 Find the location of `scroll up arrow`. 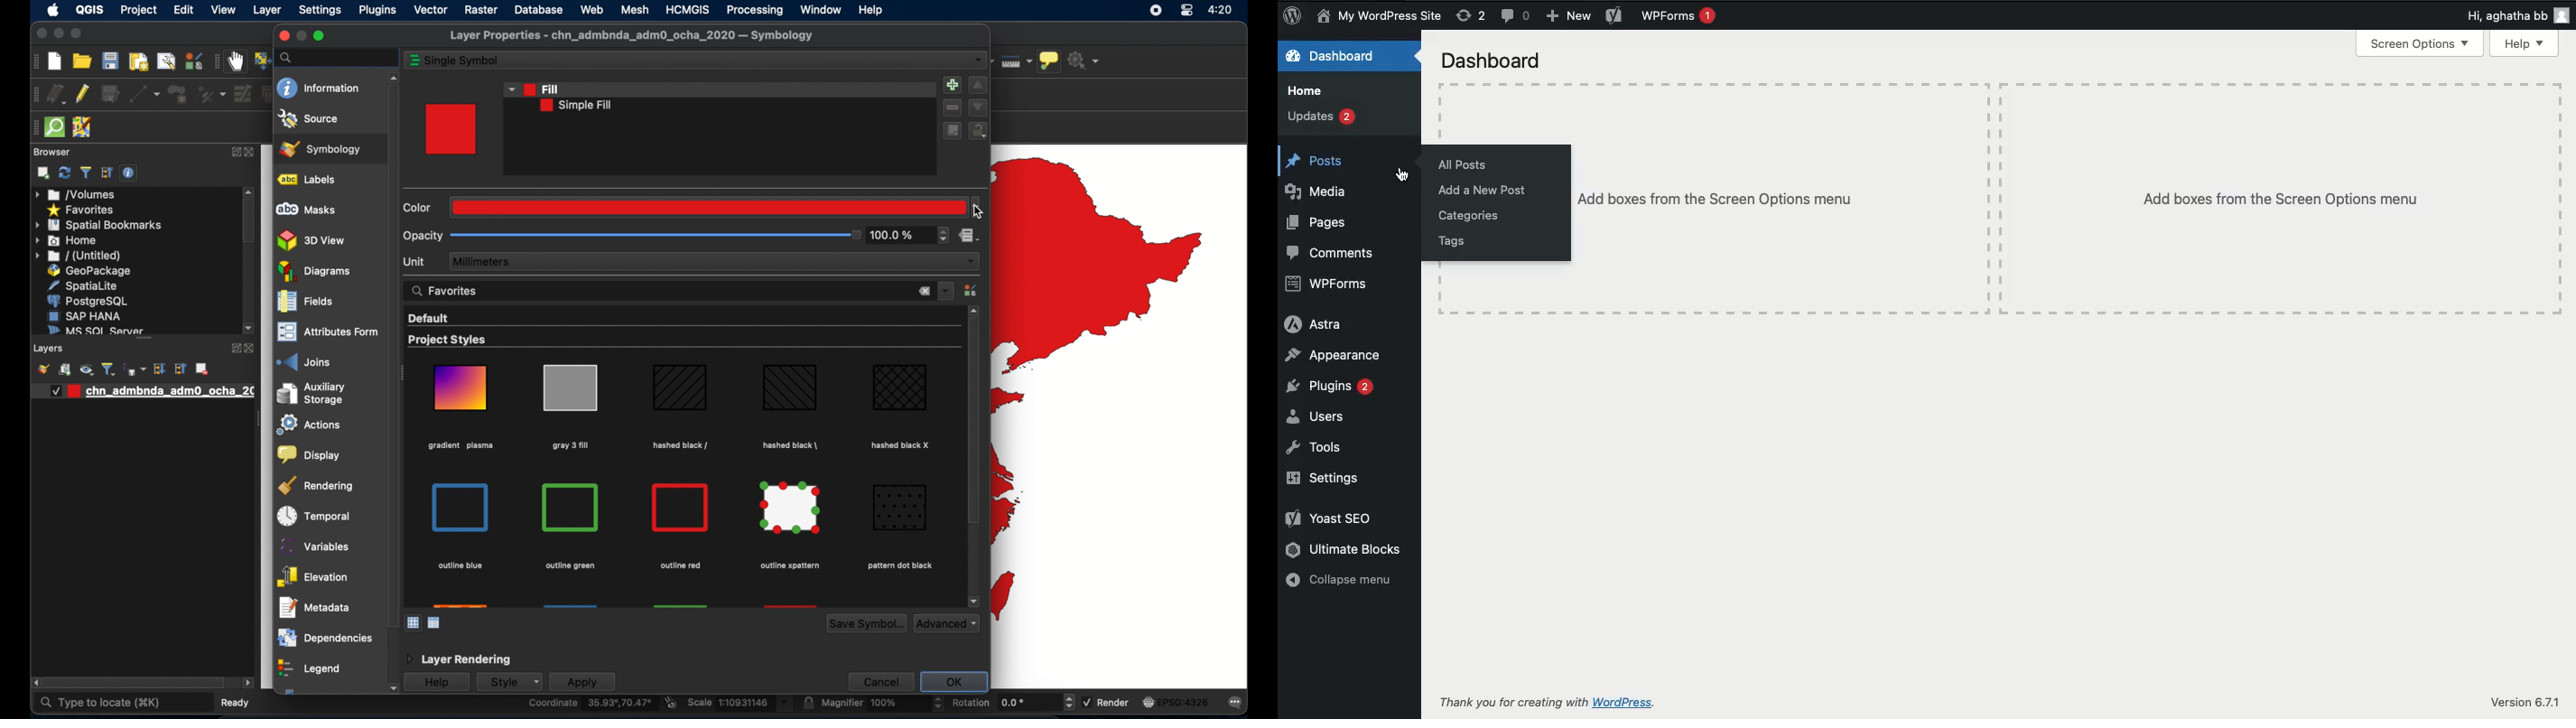

scroll up arrow is located at coordinates (249, 190).